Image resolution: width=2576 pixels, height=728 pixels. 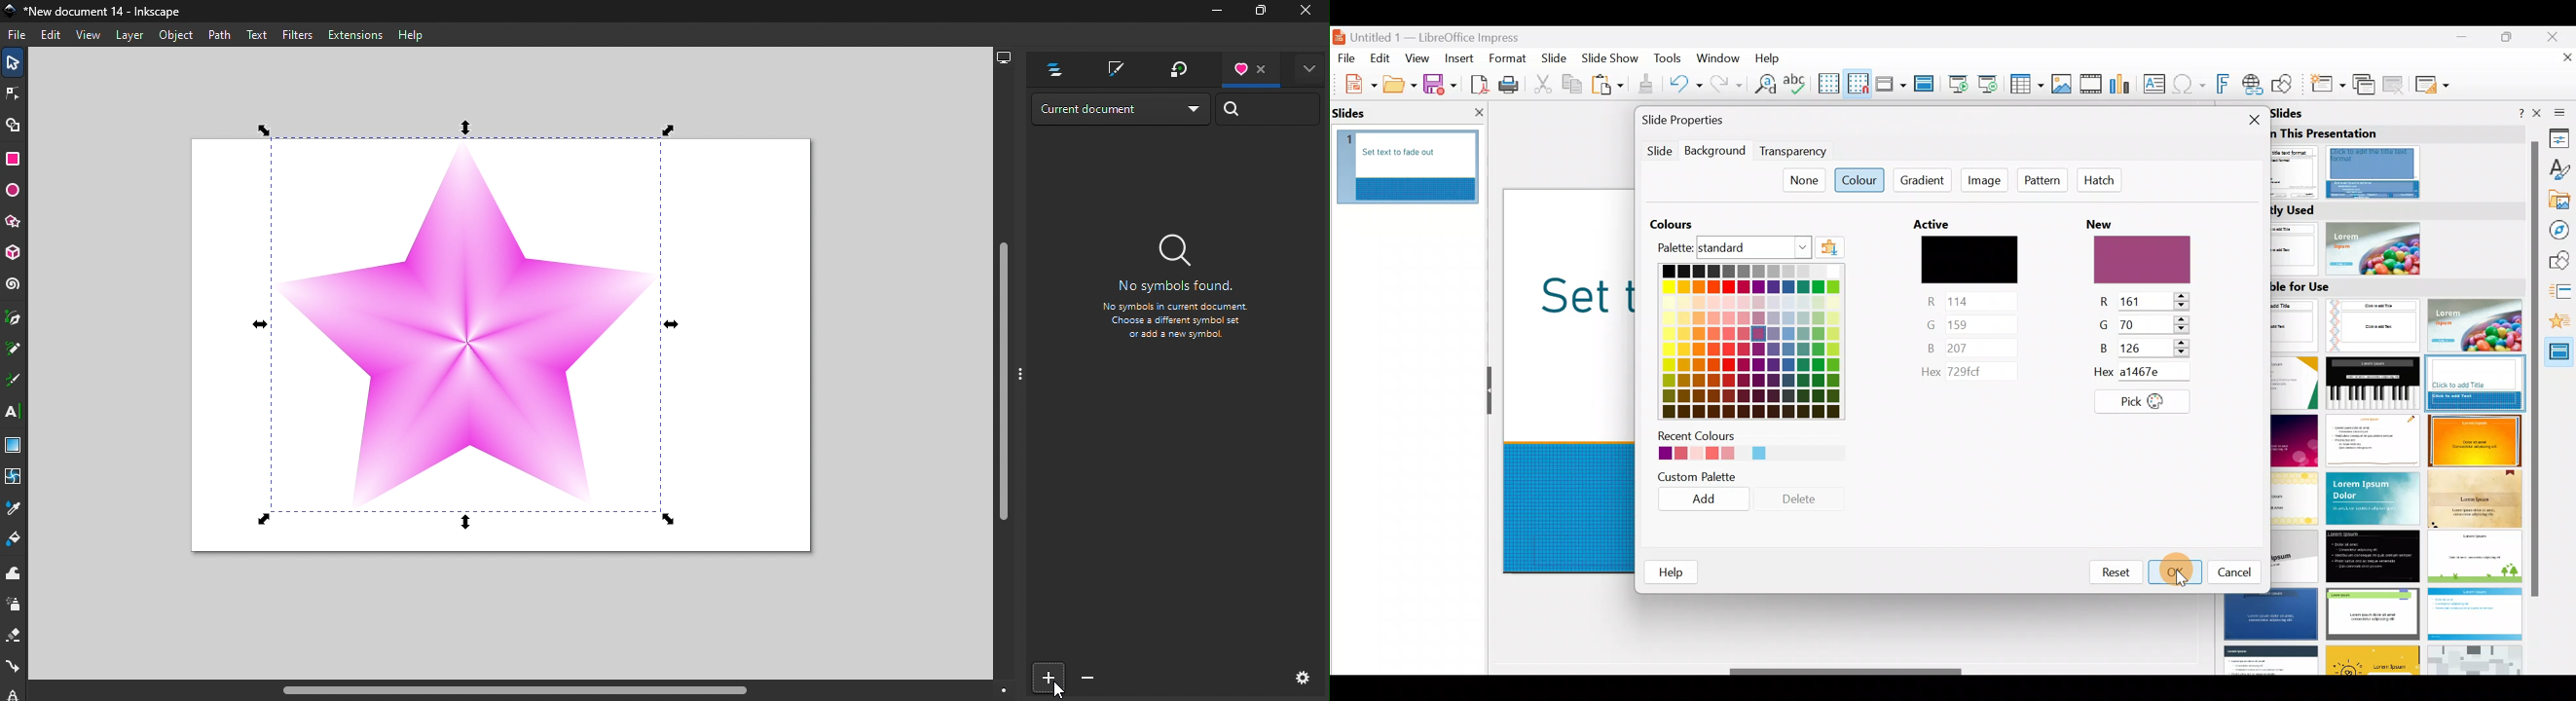 What do you see at coordinates (14, 669) in the screenshot?
I see `Connector tool` at bounding box center [14, 669].